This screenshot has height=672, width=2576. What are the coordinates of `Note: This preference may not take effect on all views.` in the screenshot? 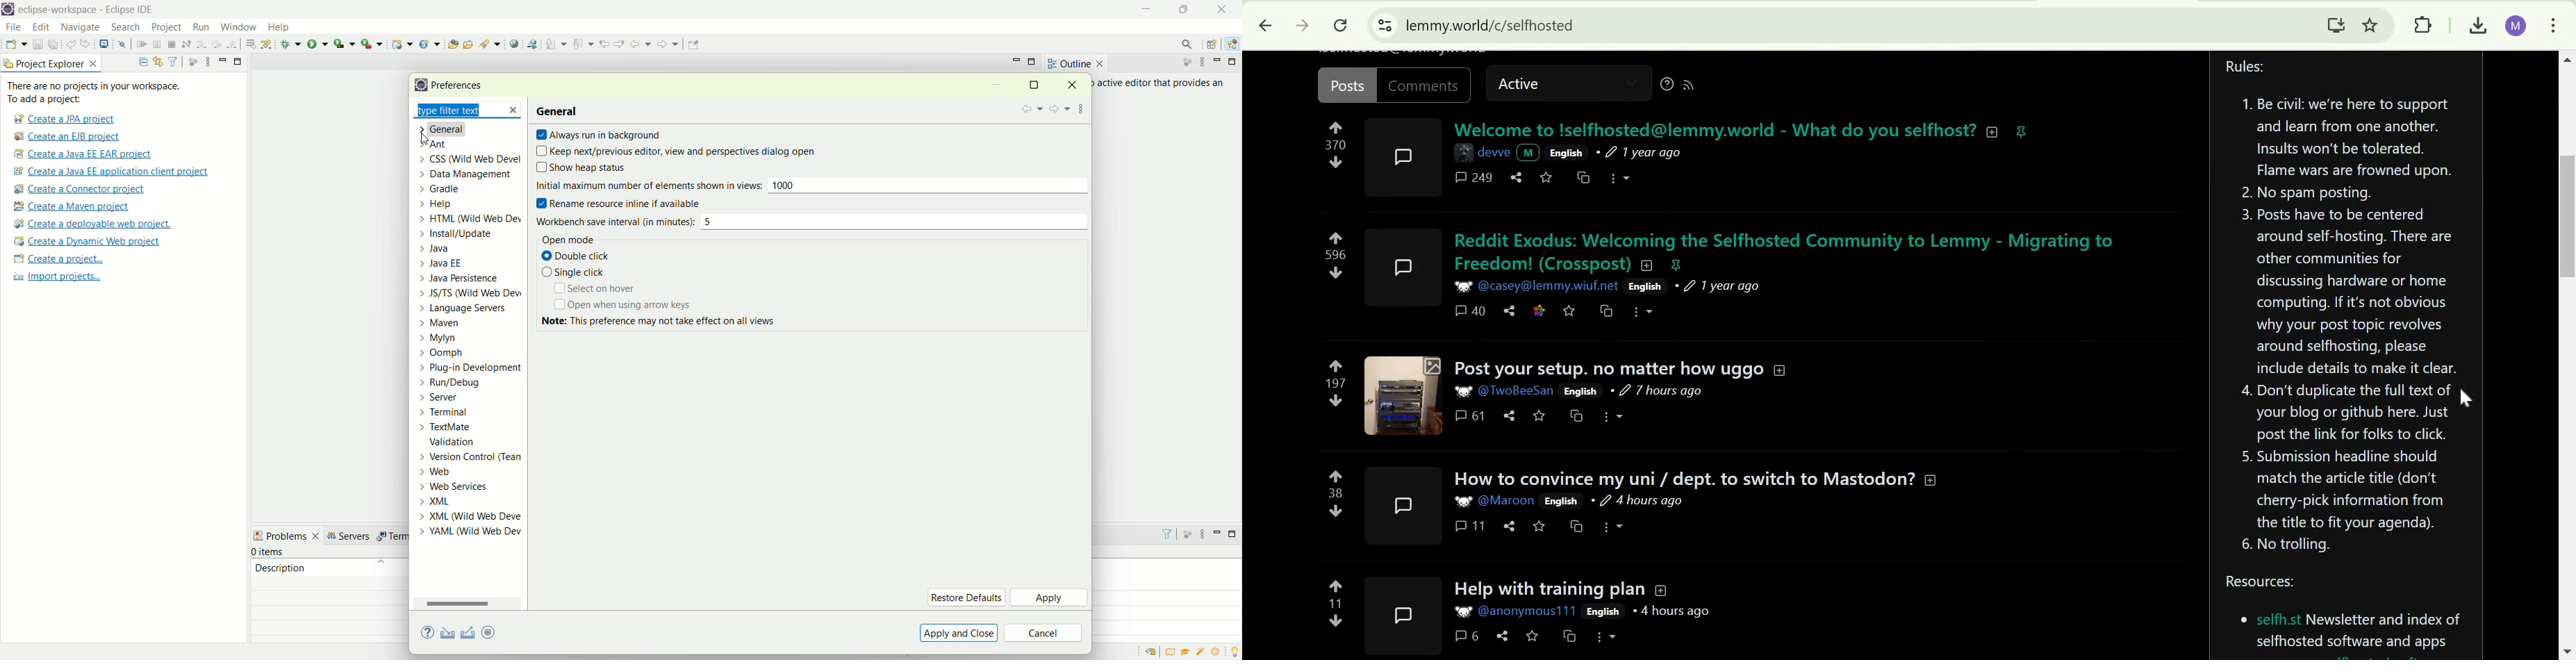 It's located at (670, 325).